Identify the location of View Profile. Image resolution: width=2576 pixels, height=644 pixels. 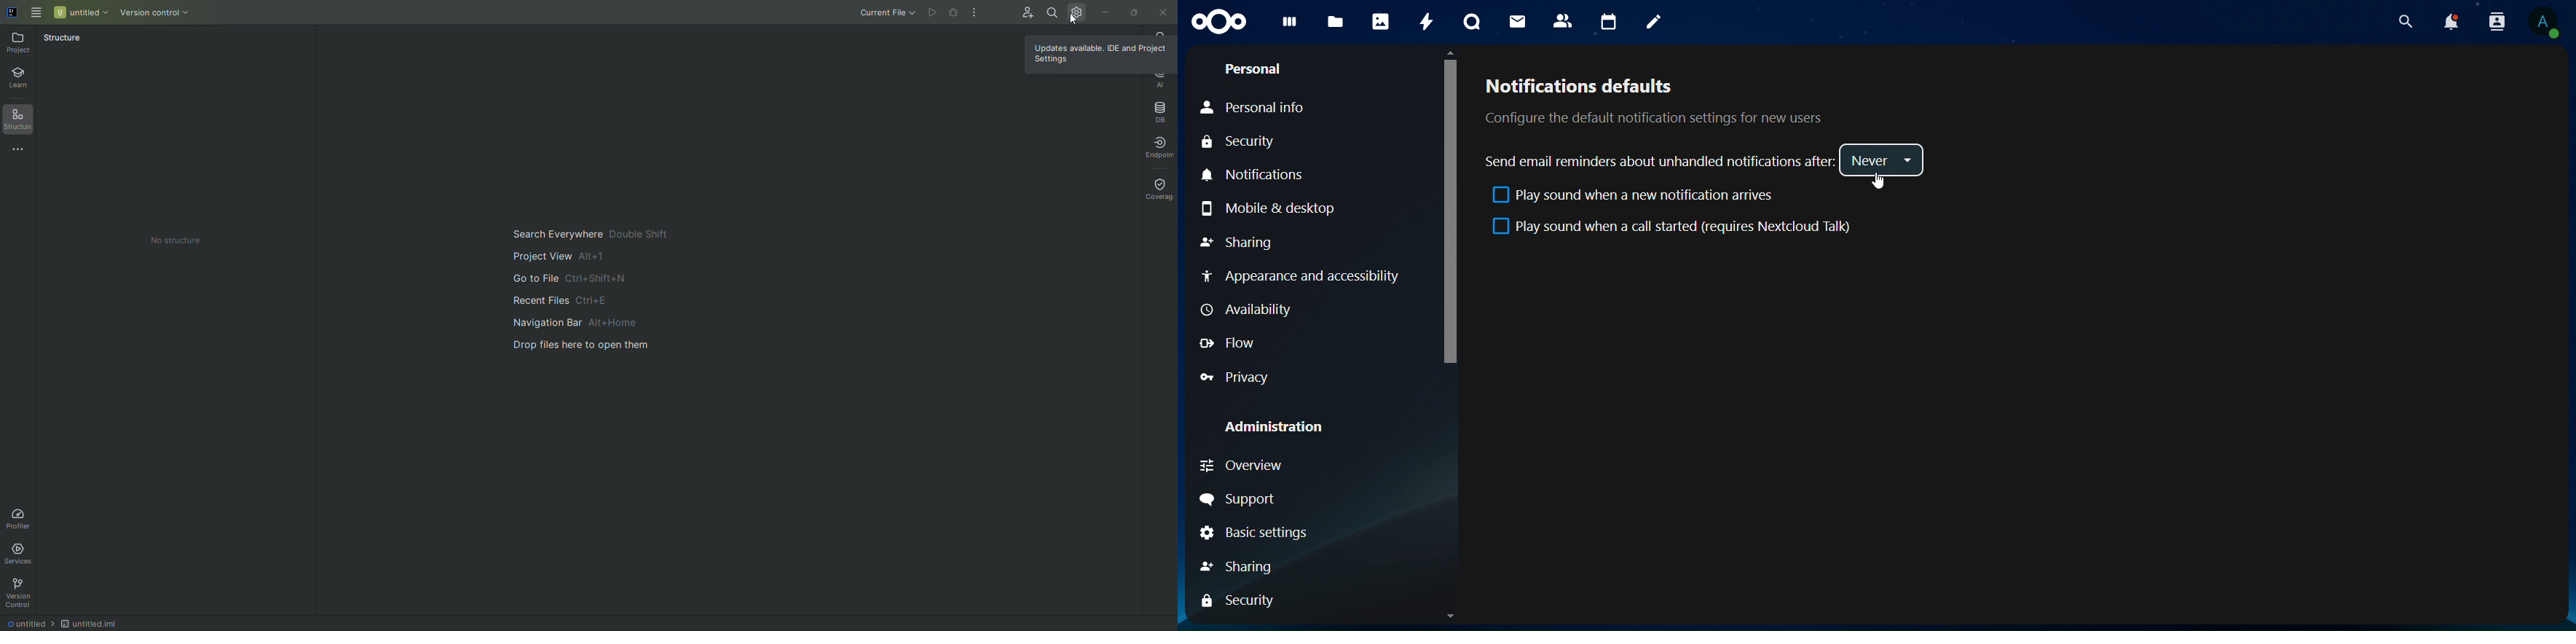
(2548, 23).